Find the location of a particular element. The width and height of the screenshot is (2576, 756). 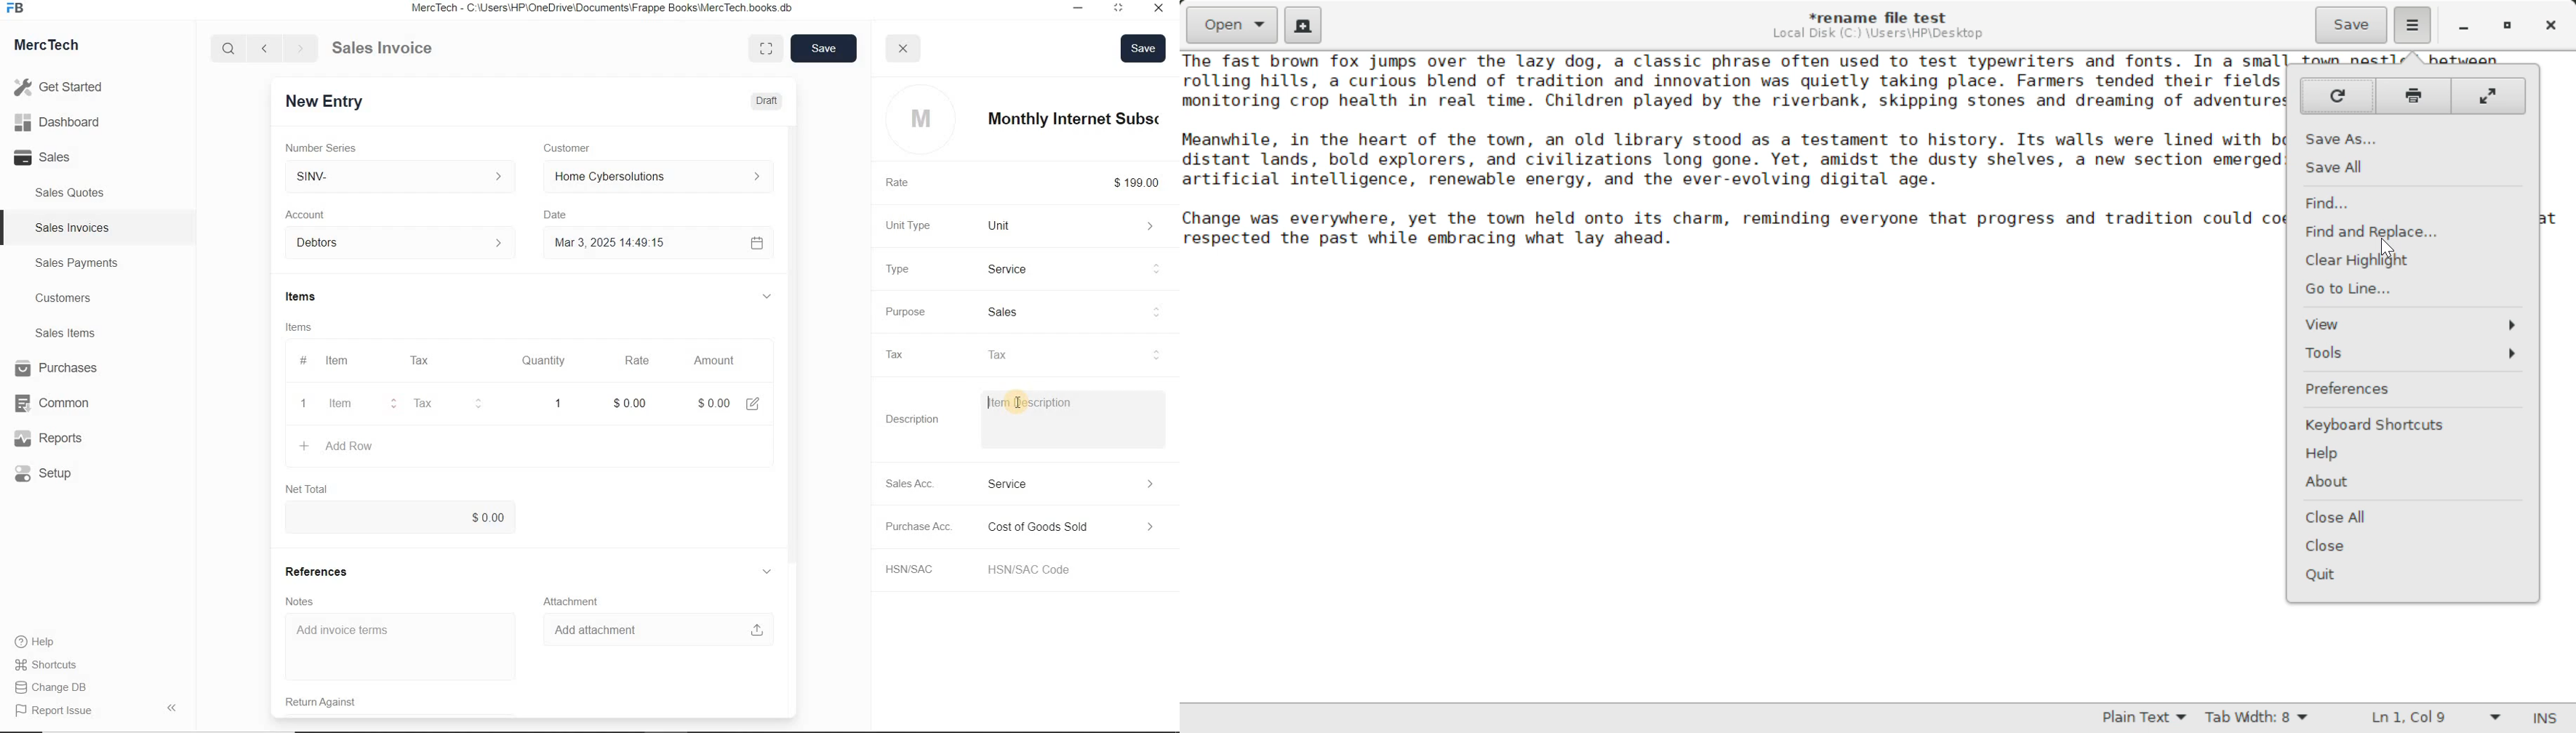

Description is located at coordinates (906, 419).